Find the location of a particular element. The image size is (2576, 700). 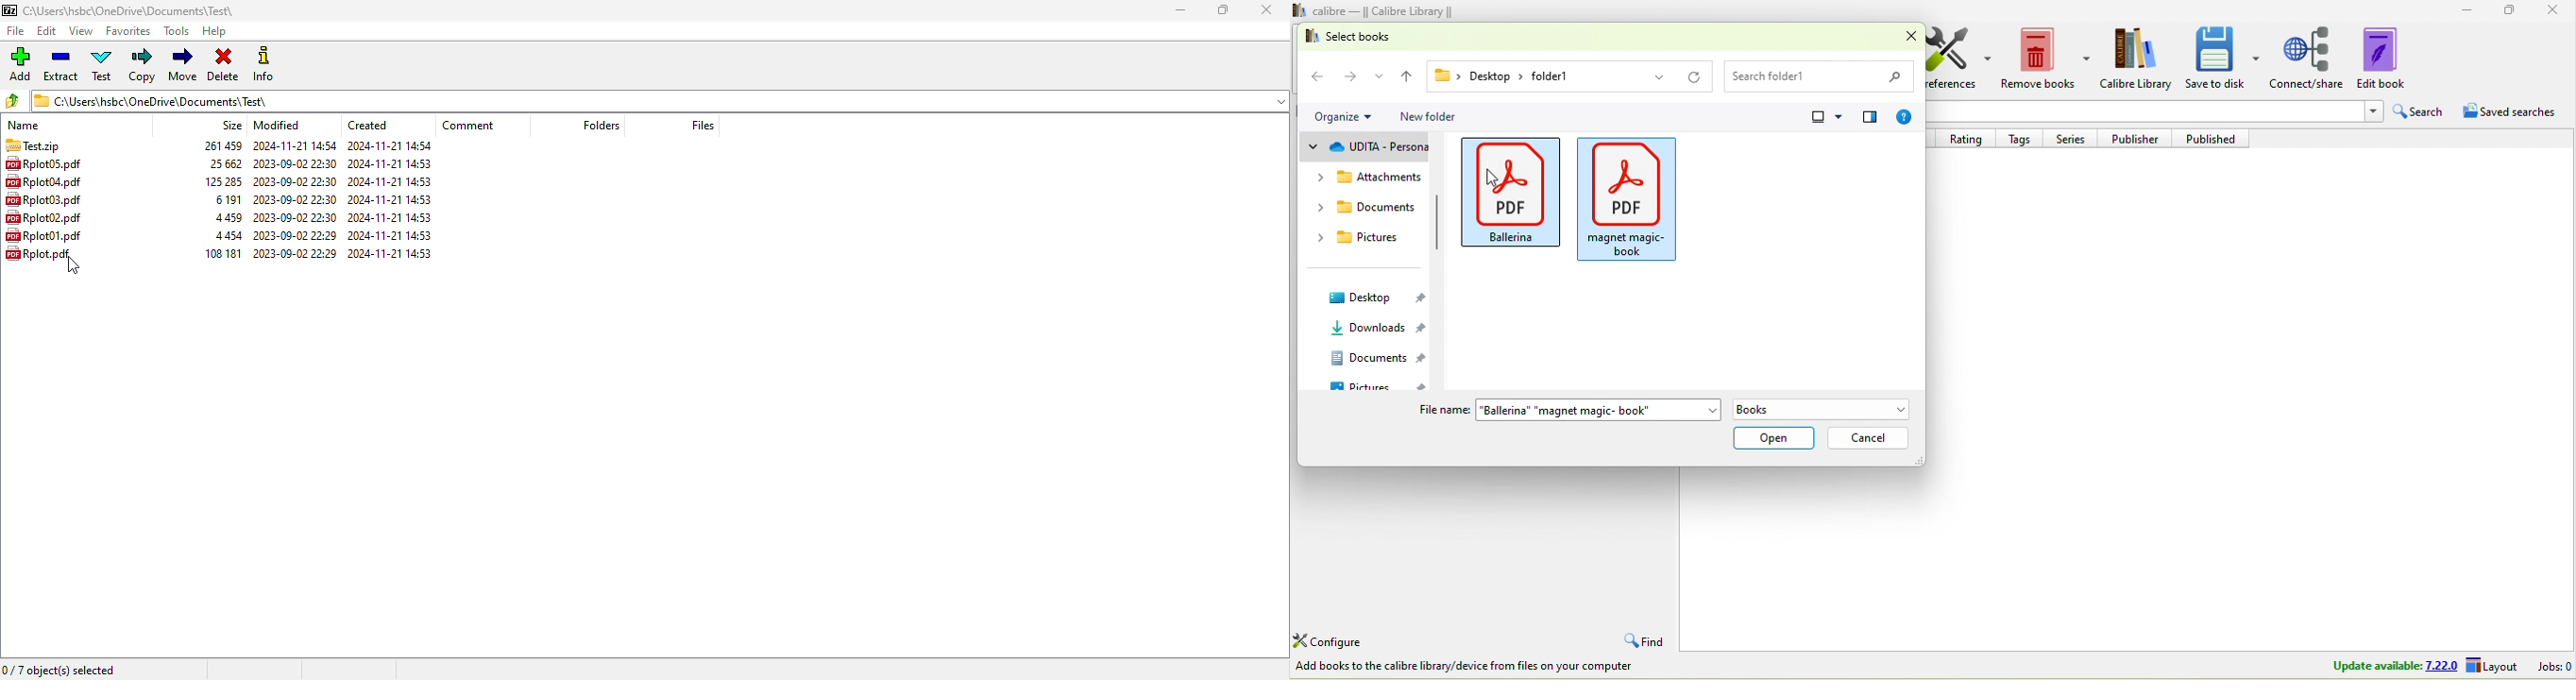

up to desktop is located at coordinates (1406, 73).